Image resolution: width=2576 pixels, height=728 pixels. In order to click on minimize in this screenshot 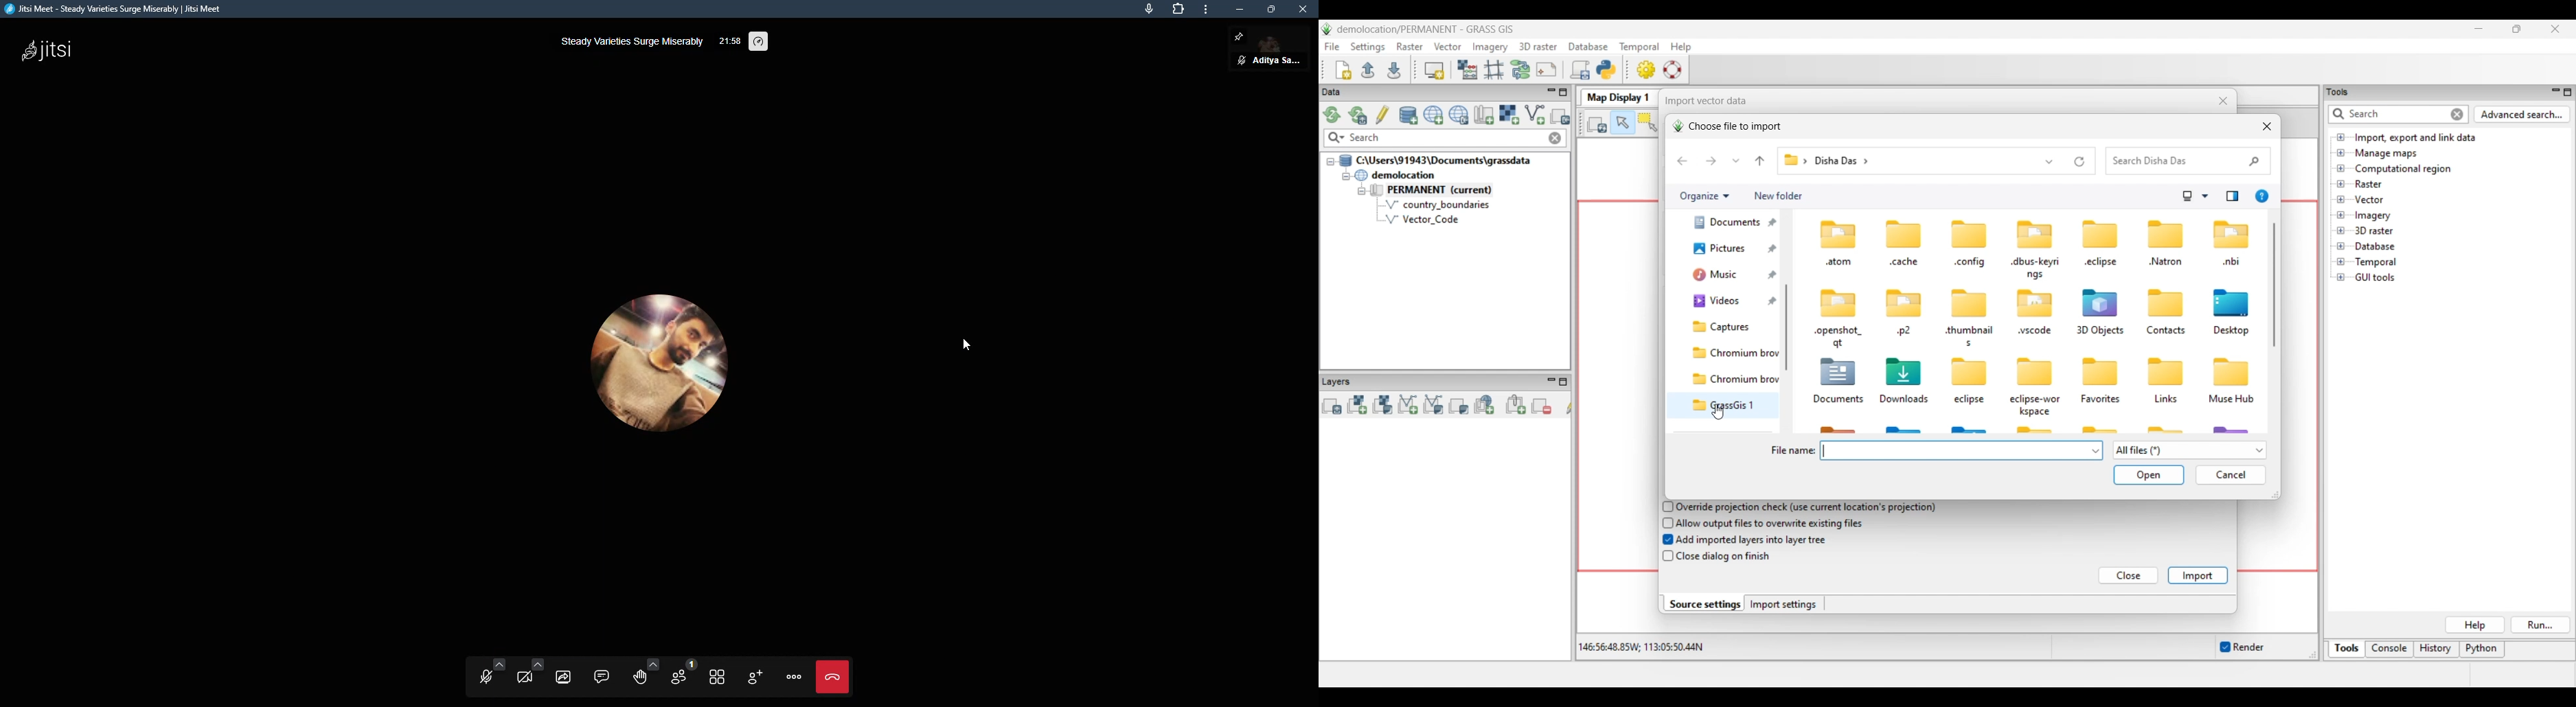, I will do `click(1241, 9)`.